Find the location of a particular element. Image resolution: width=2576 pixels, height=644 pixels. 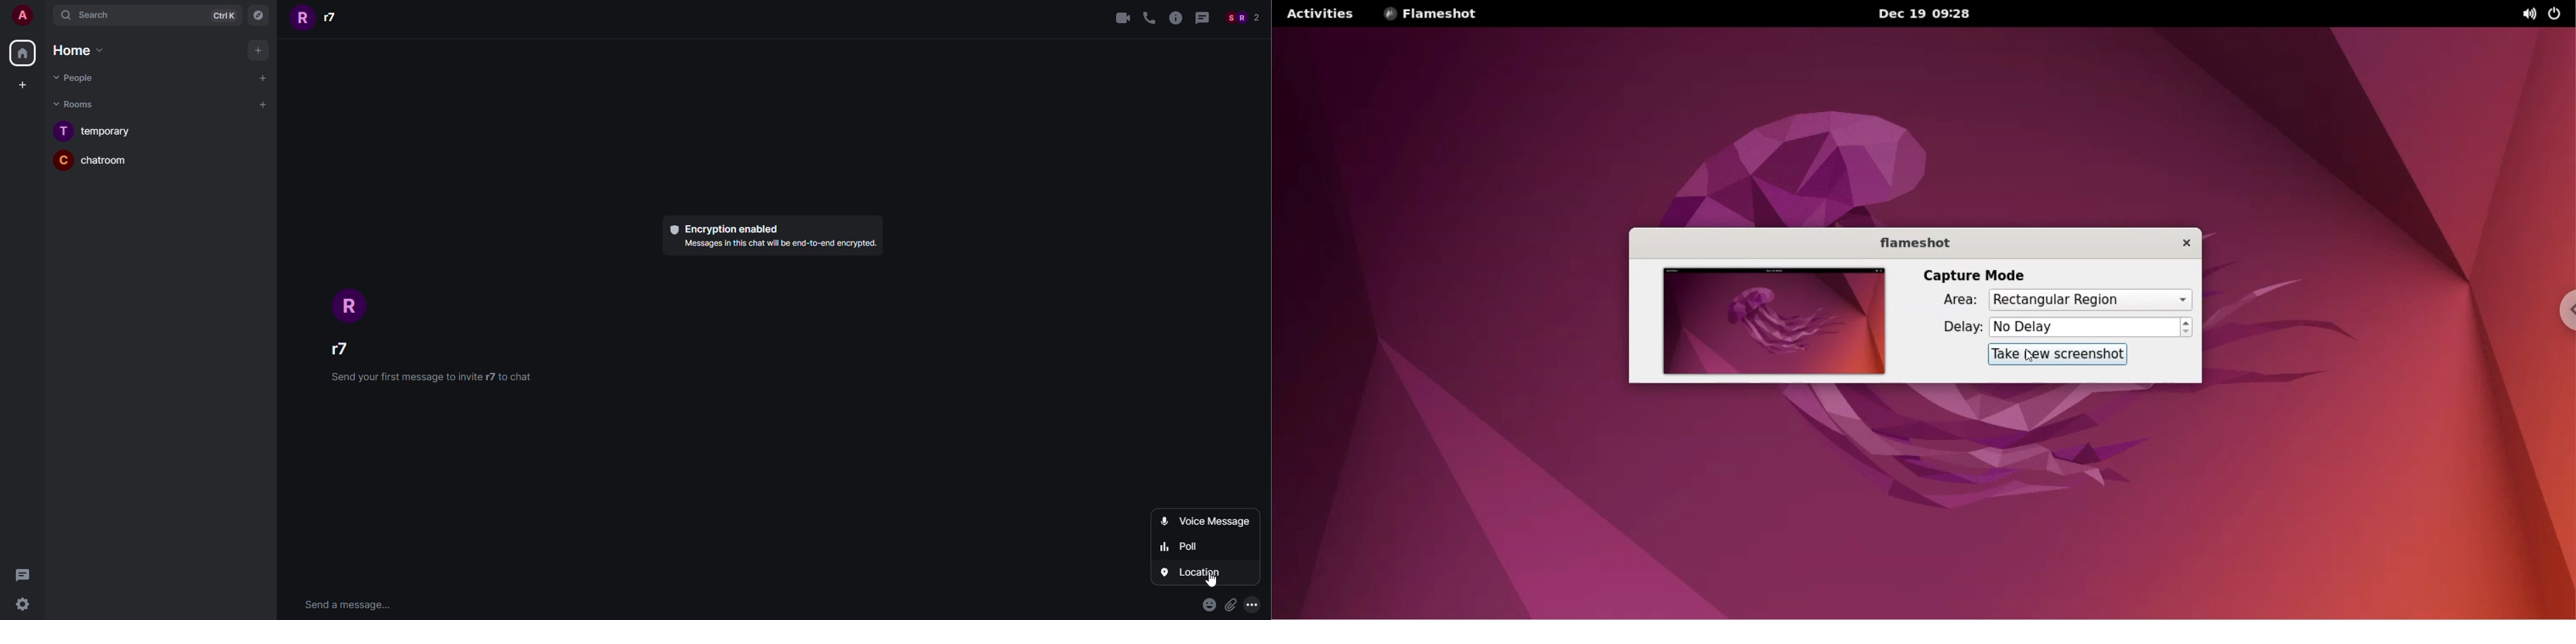

Poeple is located at coordinates (73, 77).